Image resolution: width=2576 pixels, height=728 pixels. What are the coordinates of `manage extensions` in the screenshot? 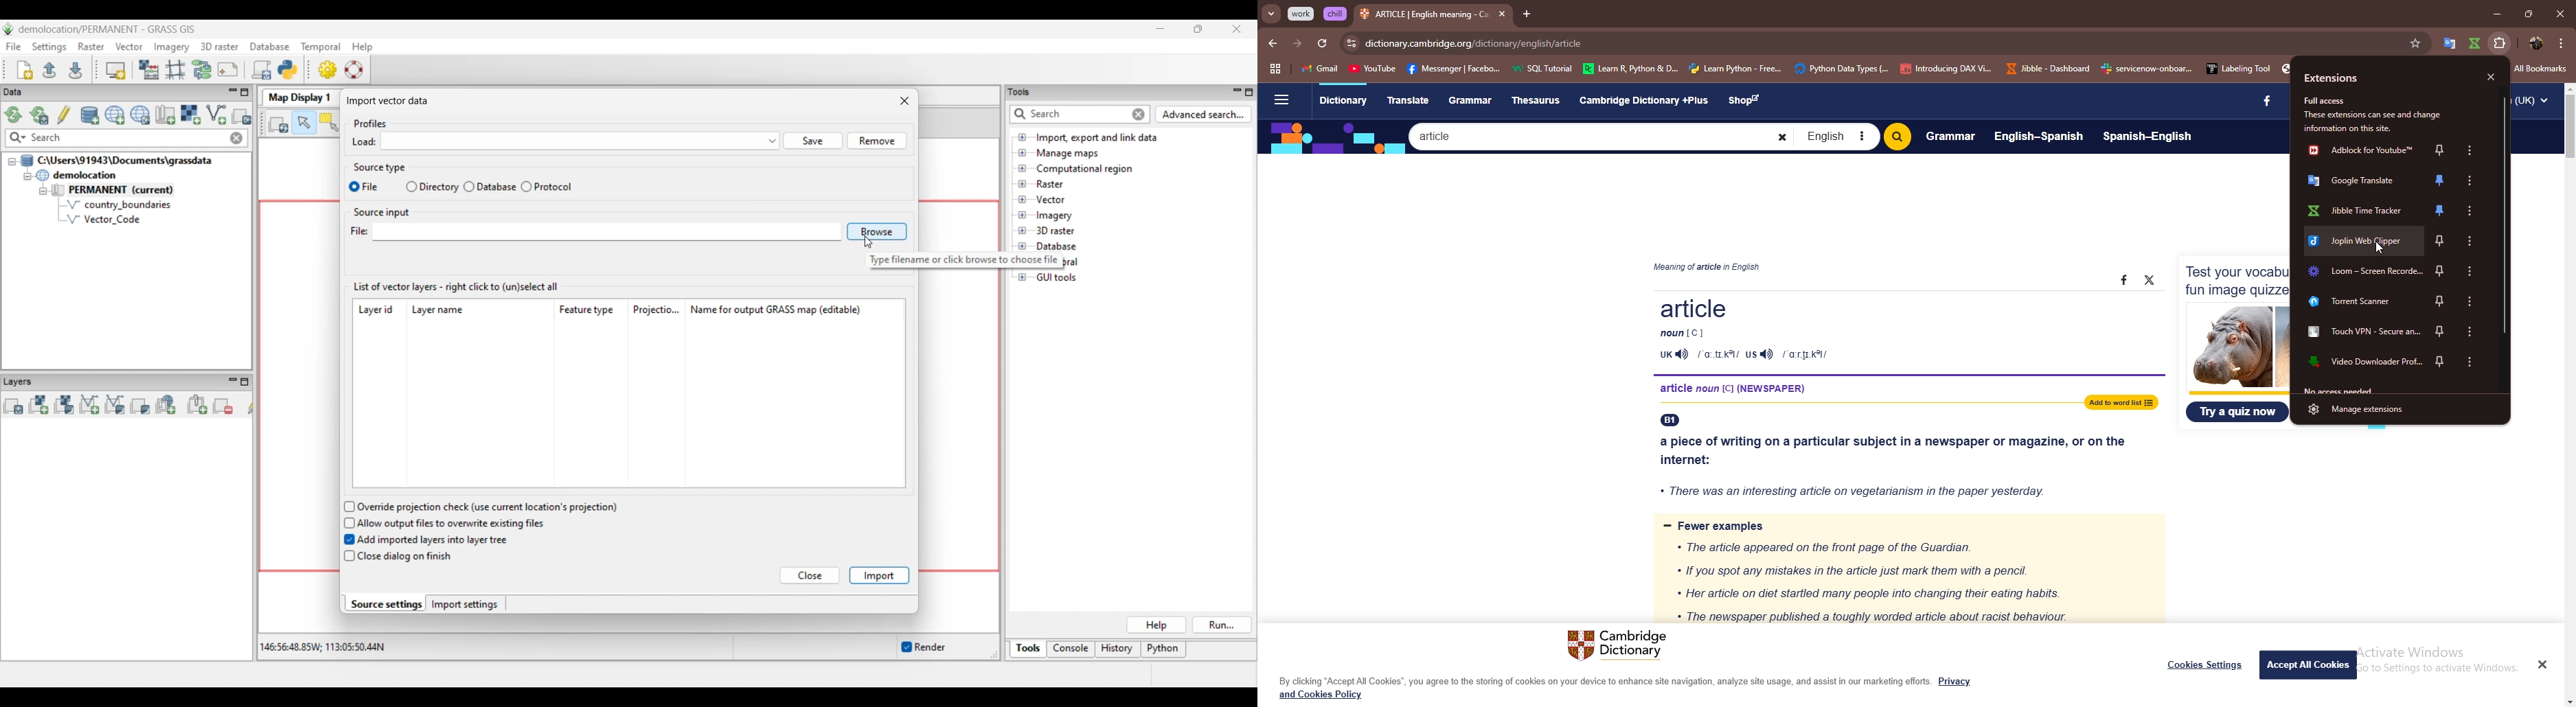 It's located at (2395, 408).